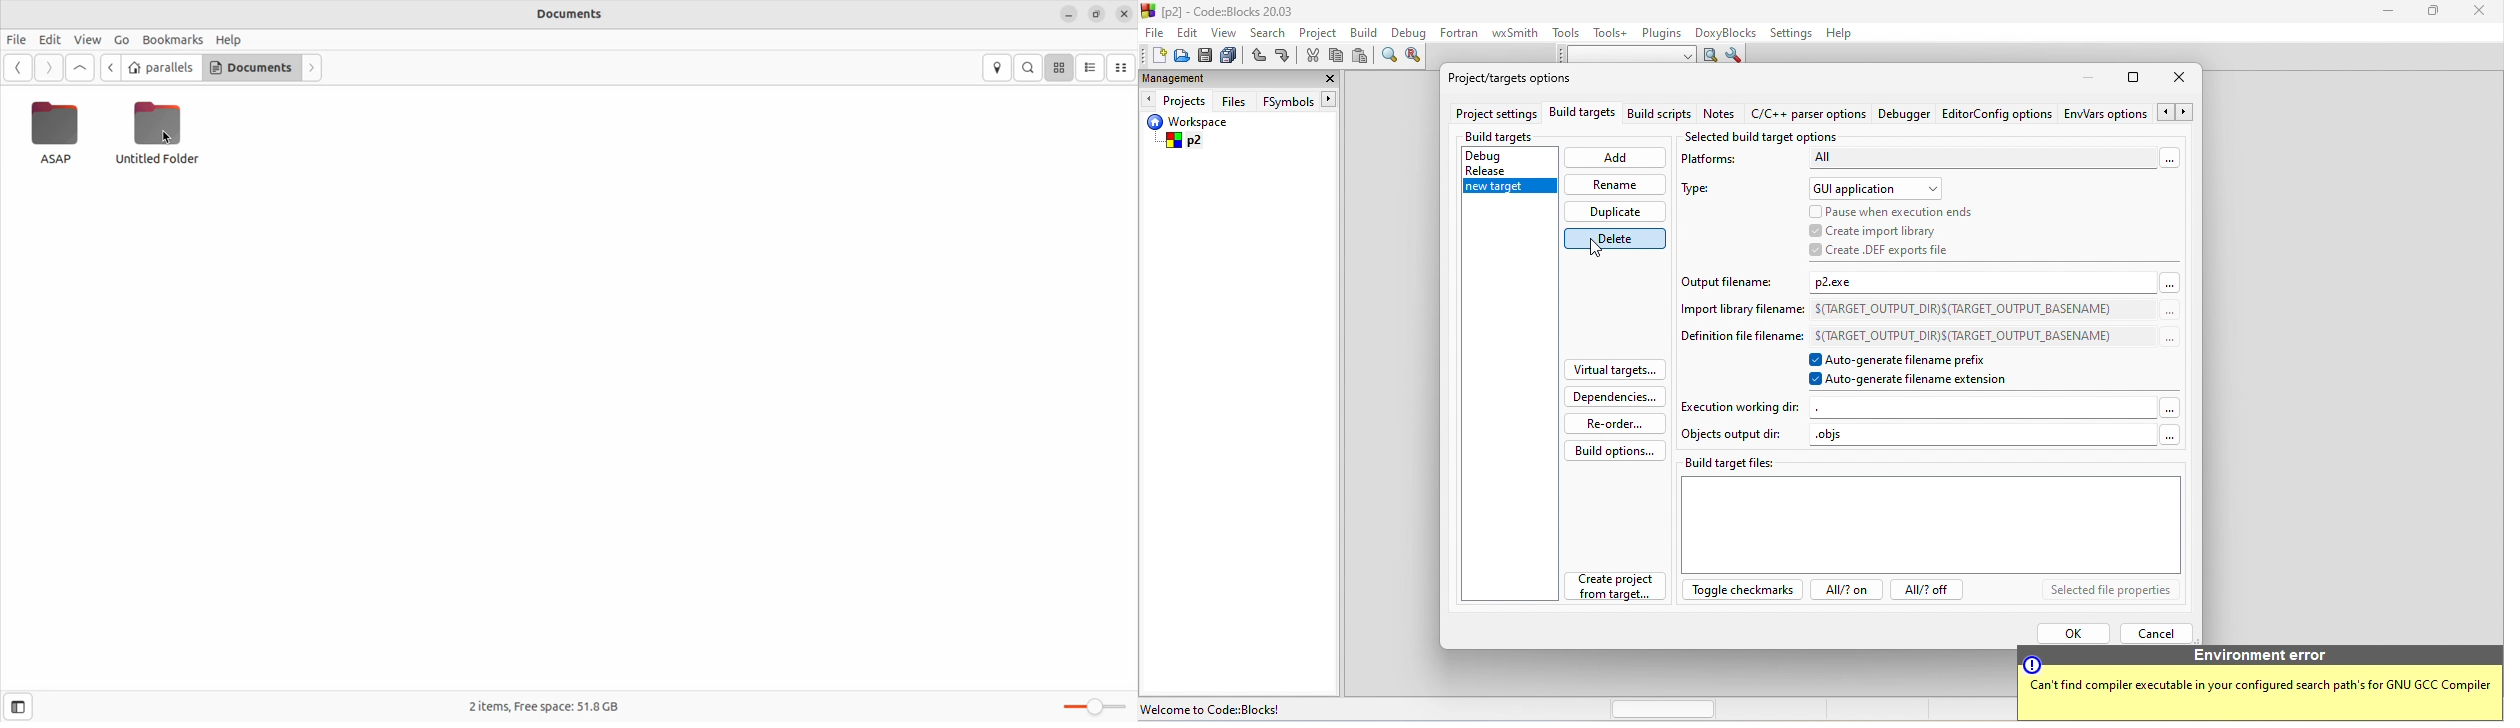 This screenshot has width=2520, height=728. Describe the element at coordinates (2127, 115) in the screenshot. I see `env option` at that location.